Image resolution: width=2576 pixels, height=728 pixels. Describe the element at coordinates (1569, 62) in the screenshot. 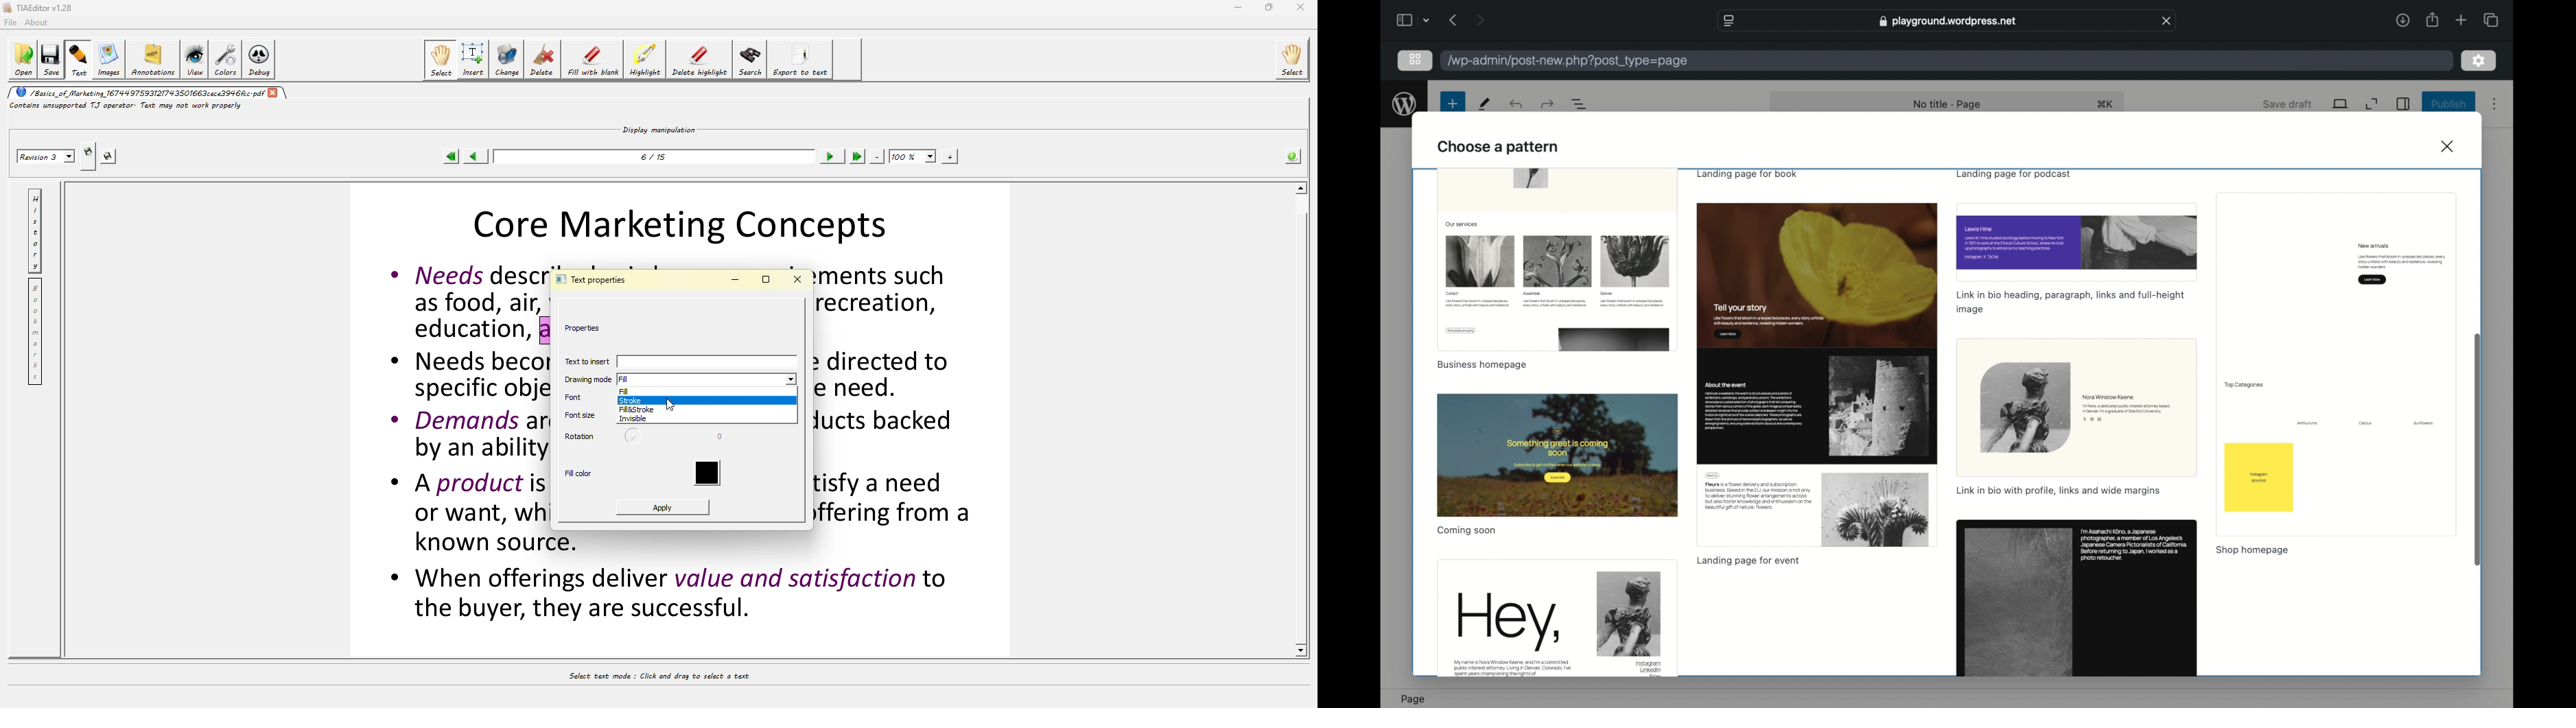

I see `wordpress address` at that location.